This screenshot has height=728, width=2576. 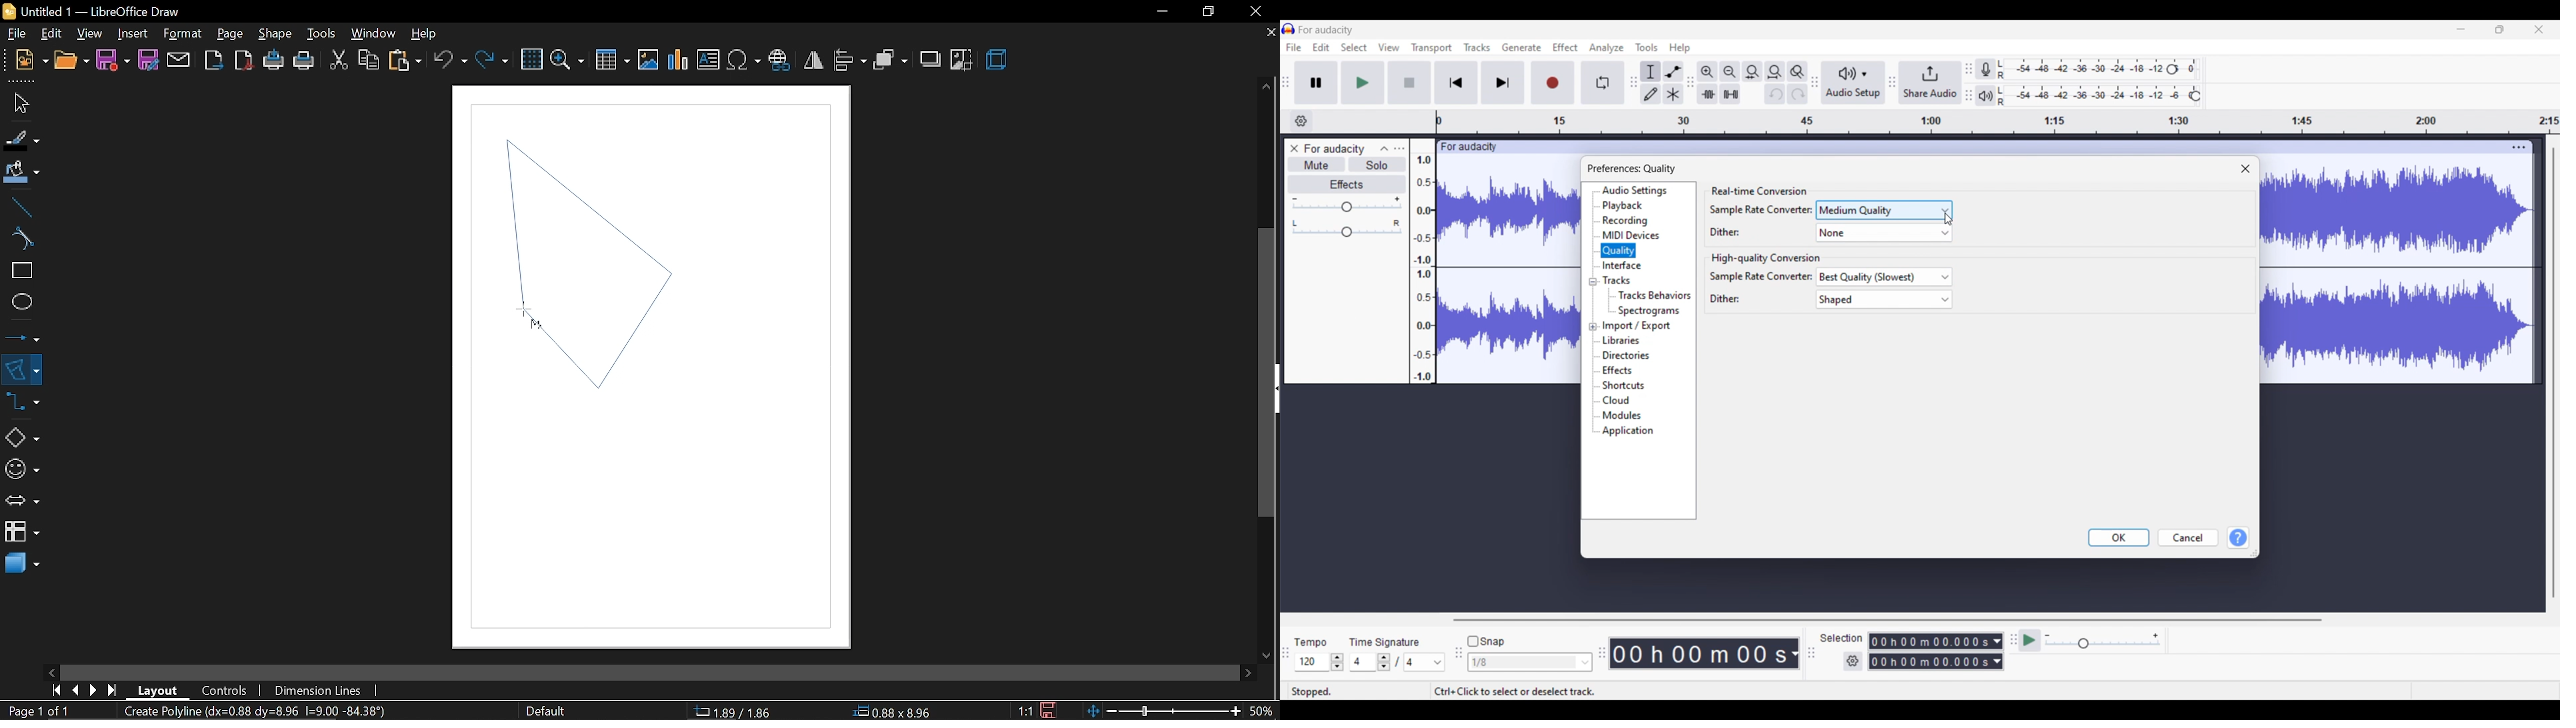 I want to click on export as pdf, so click(x=245, y=61).